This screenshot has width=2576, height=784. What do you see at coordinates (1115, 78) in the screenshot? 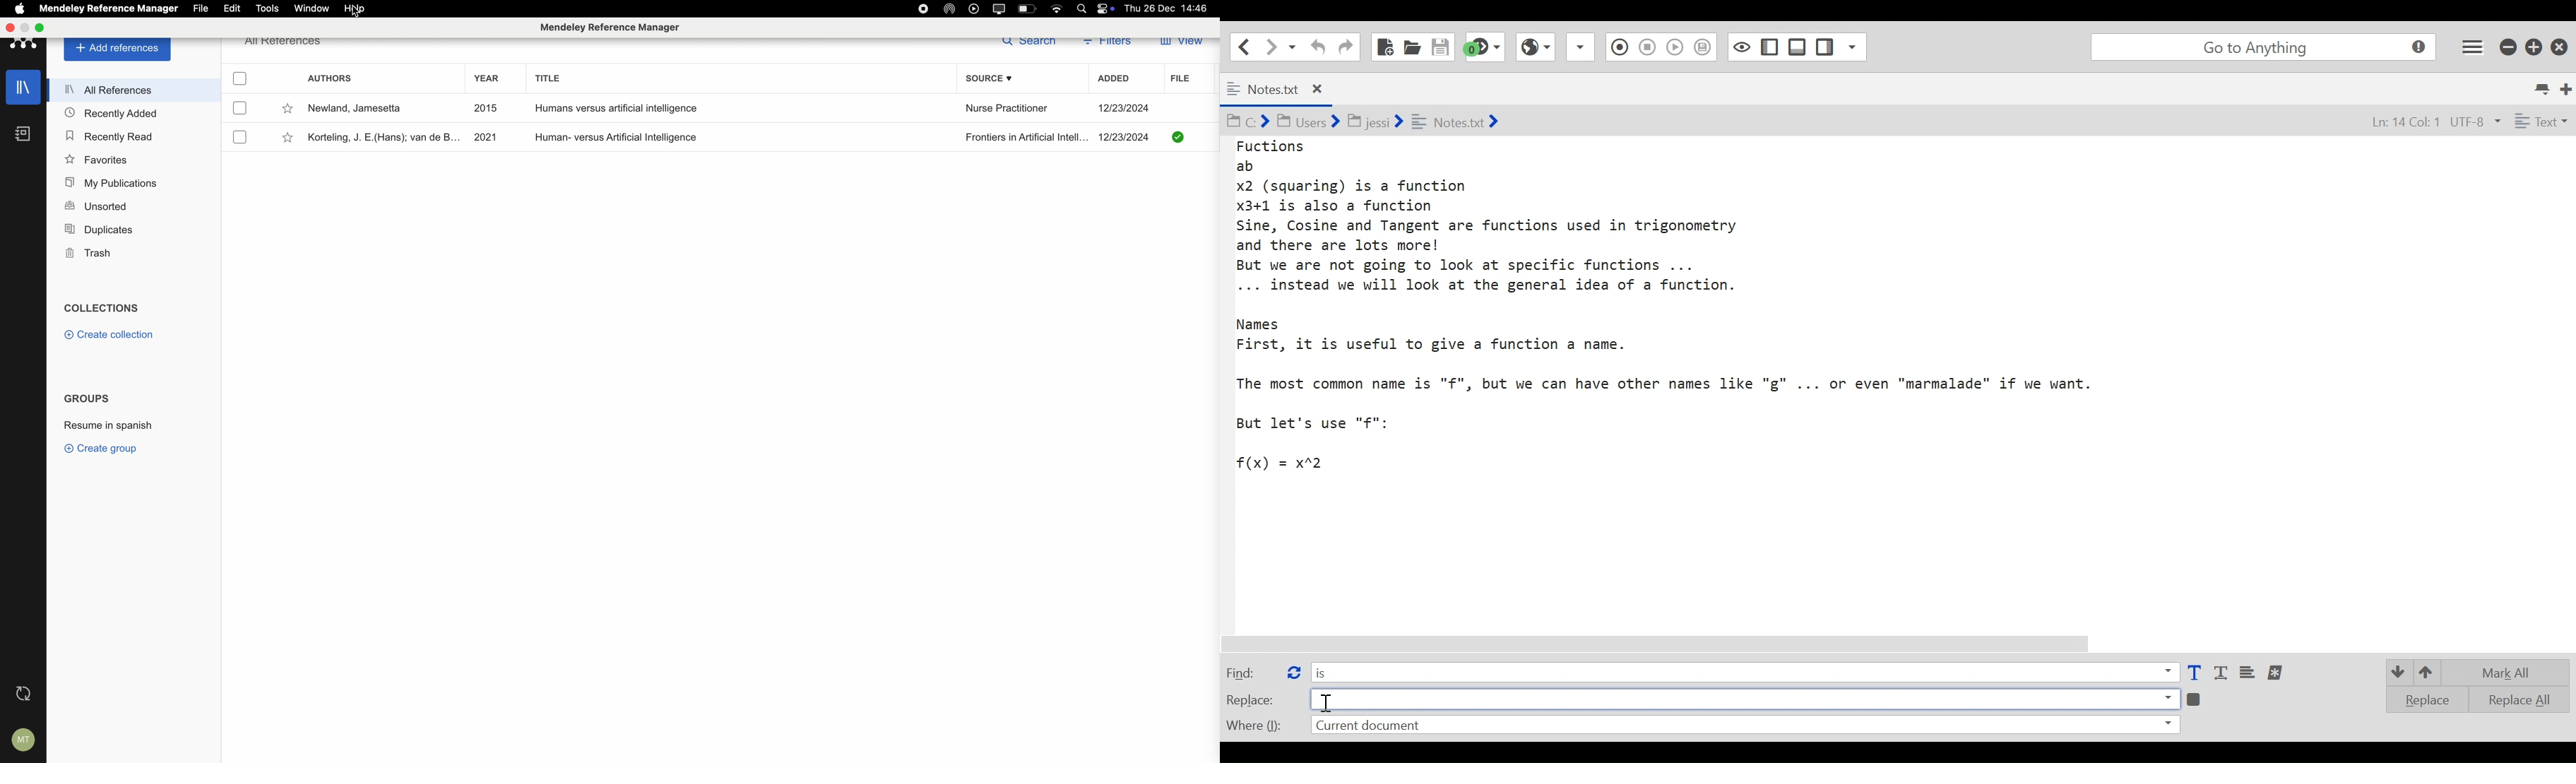
I see `added` at bounding box center [1115, 78].